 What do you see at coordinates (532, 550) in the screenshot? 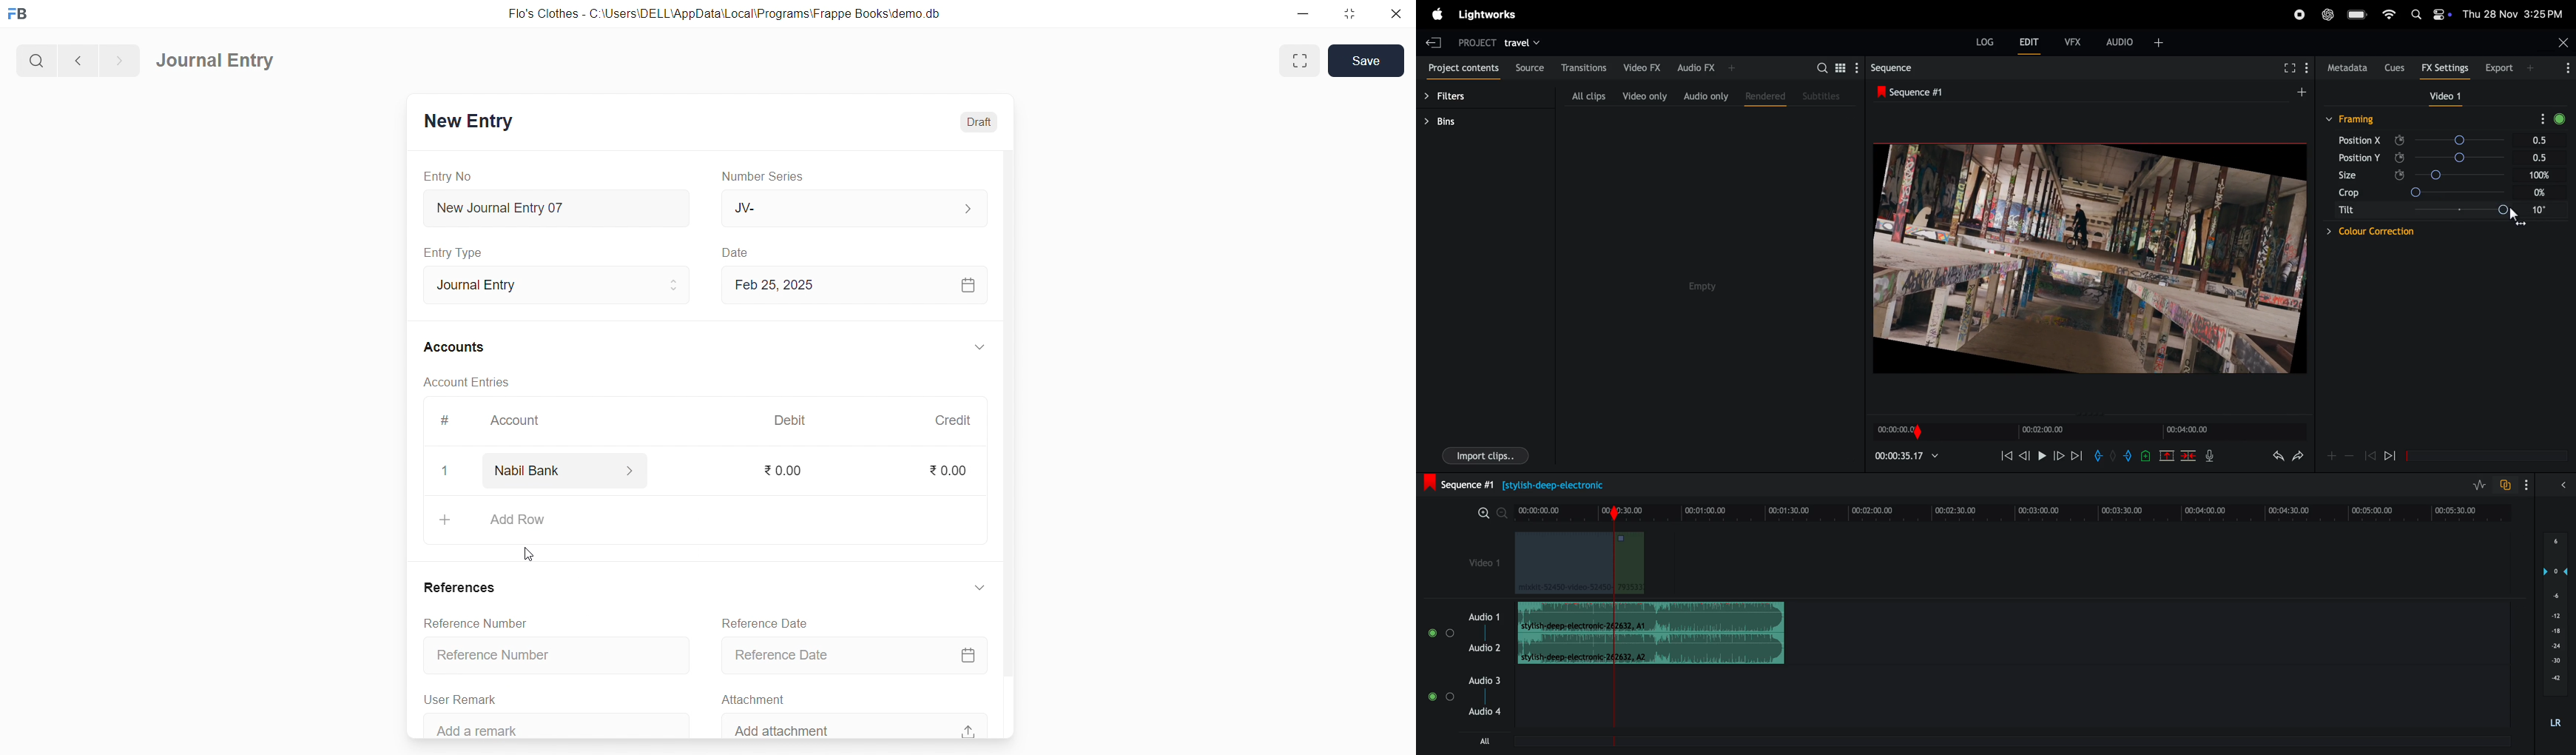
I see `cursor` at bounding box center [532, 550].